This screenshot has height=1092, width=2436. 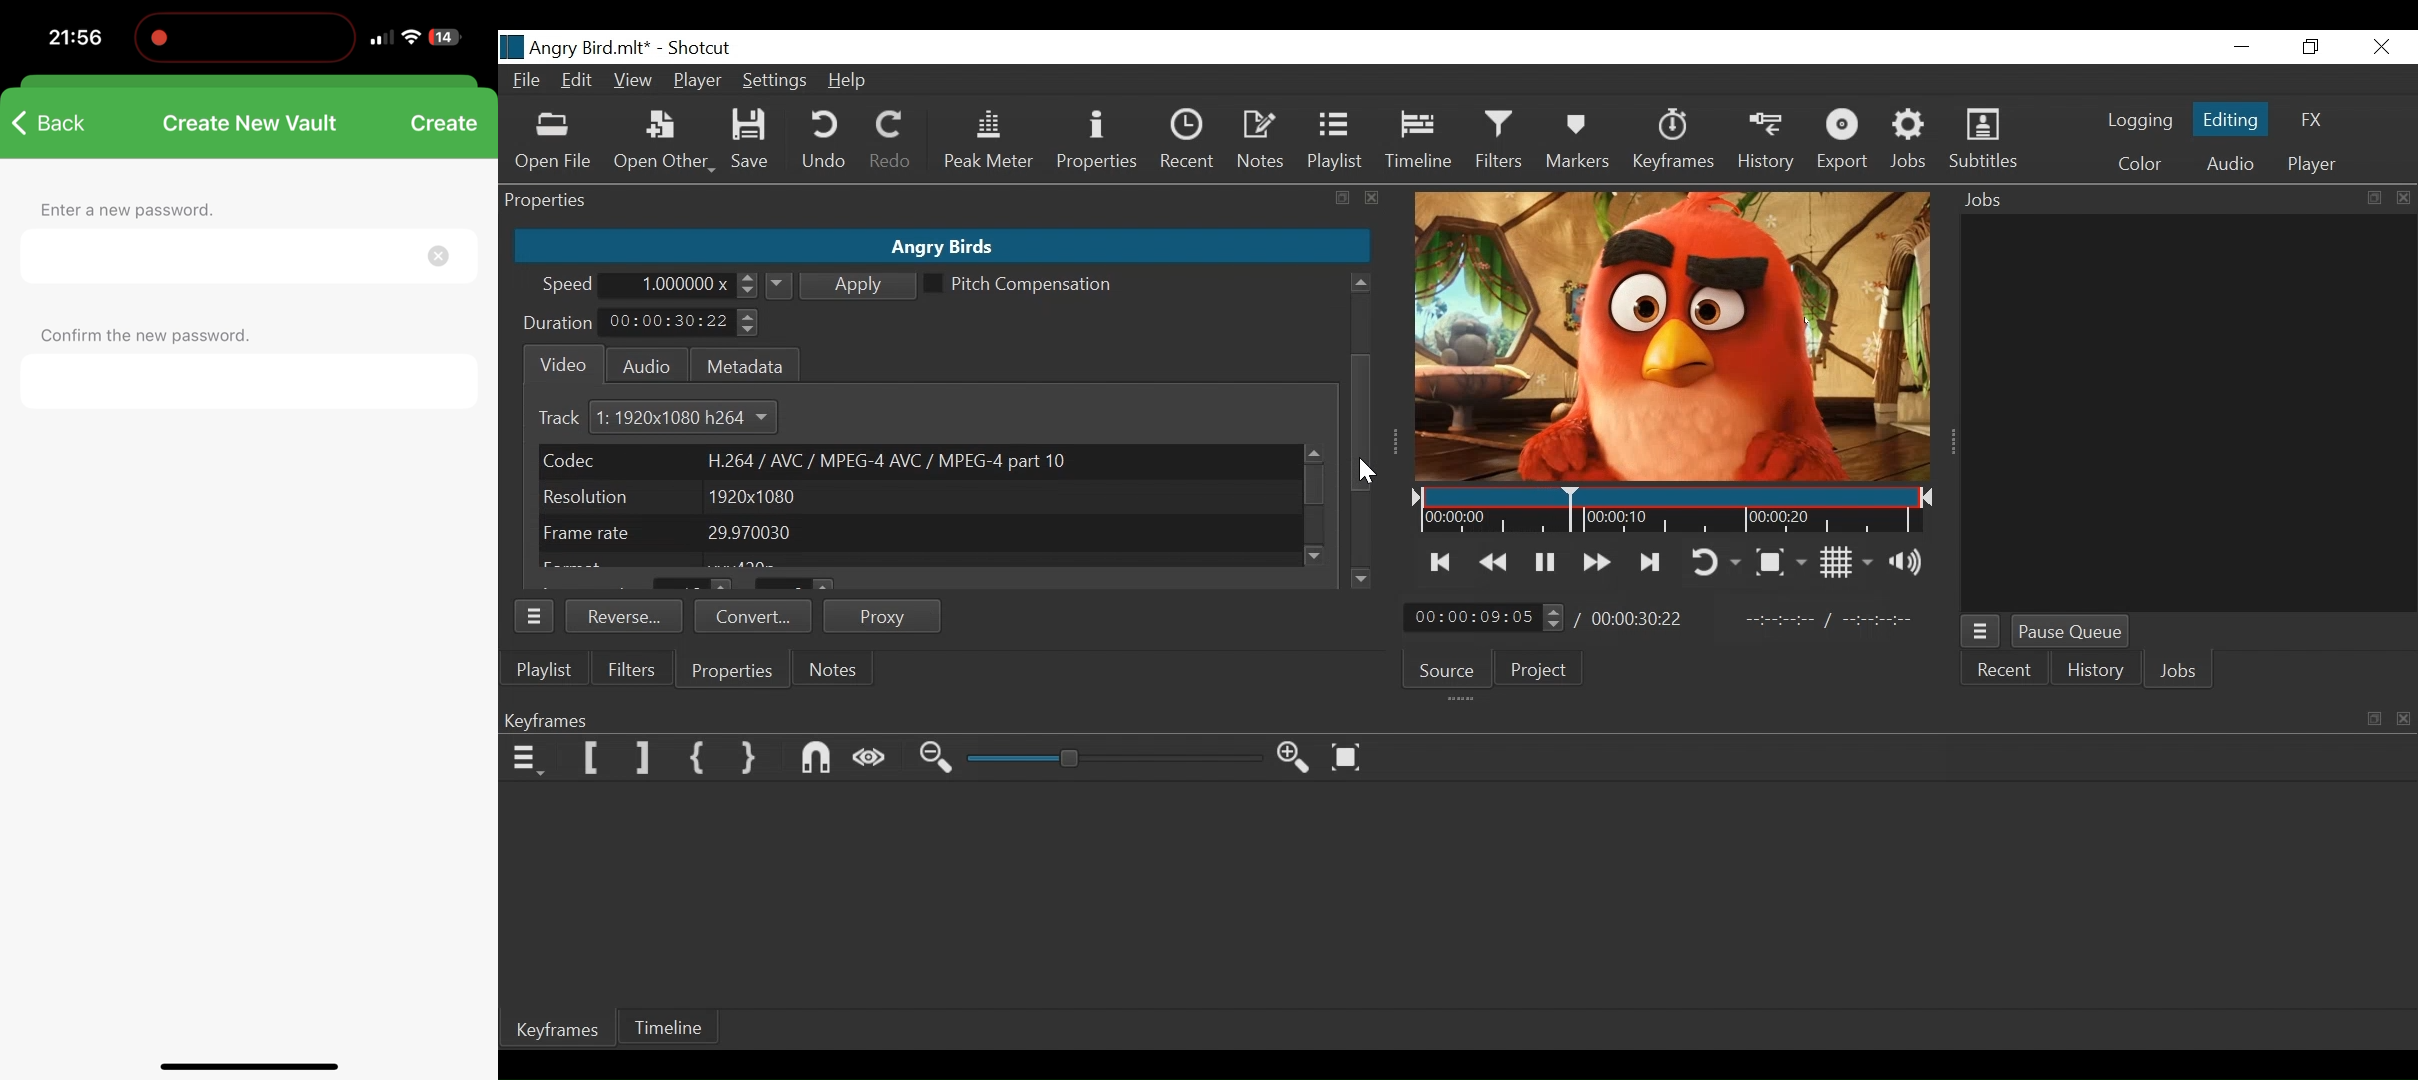 I want to click on Filters, so click(x=1497, y=143).